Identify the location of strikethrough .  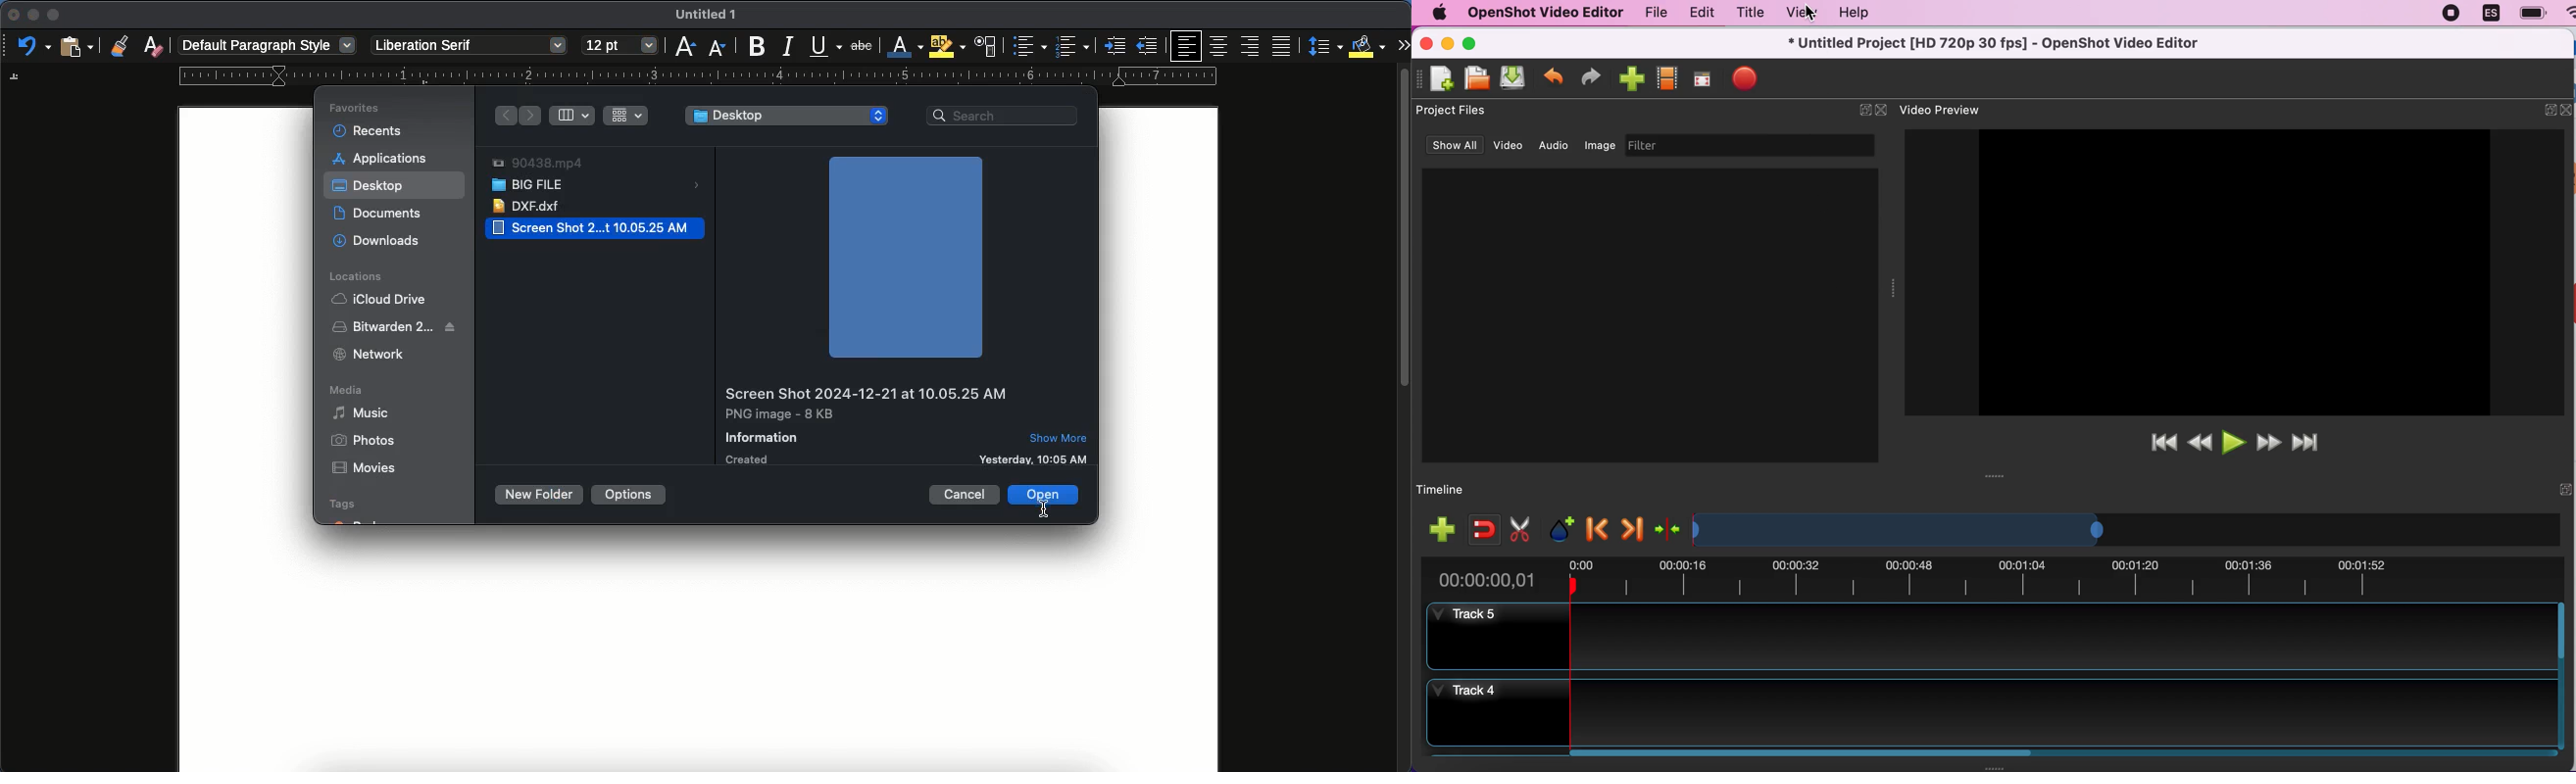
(862, 45).